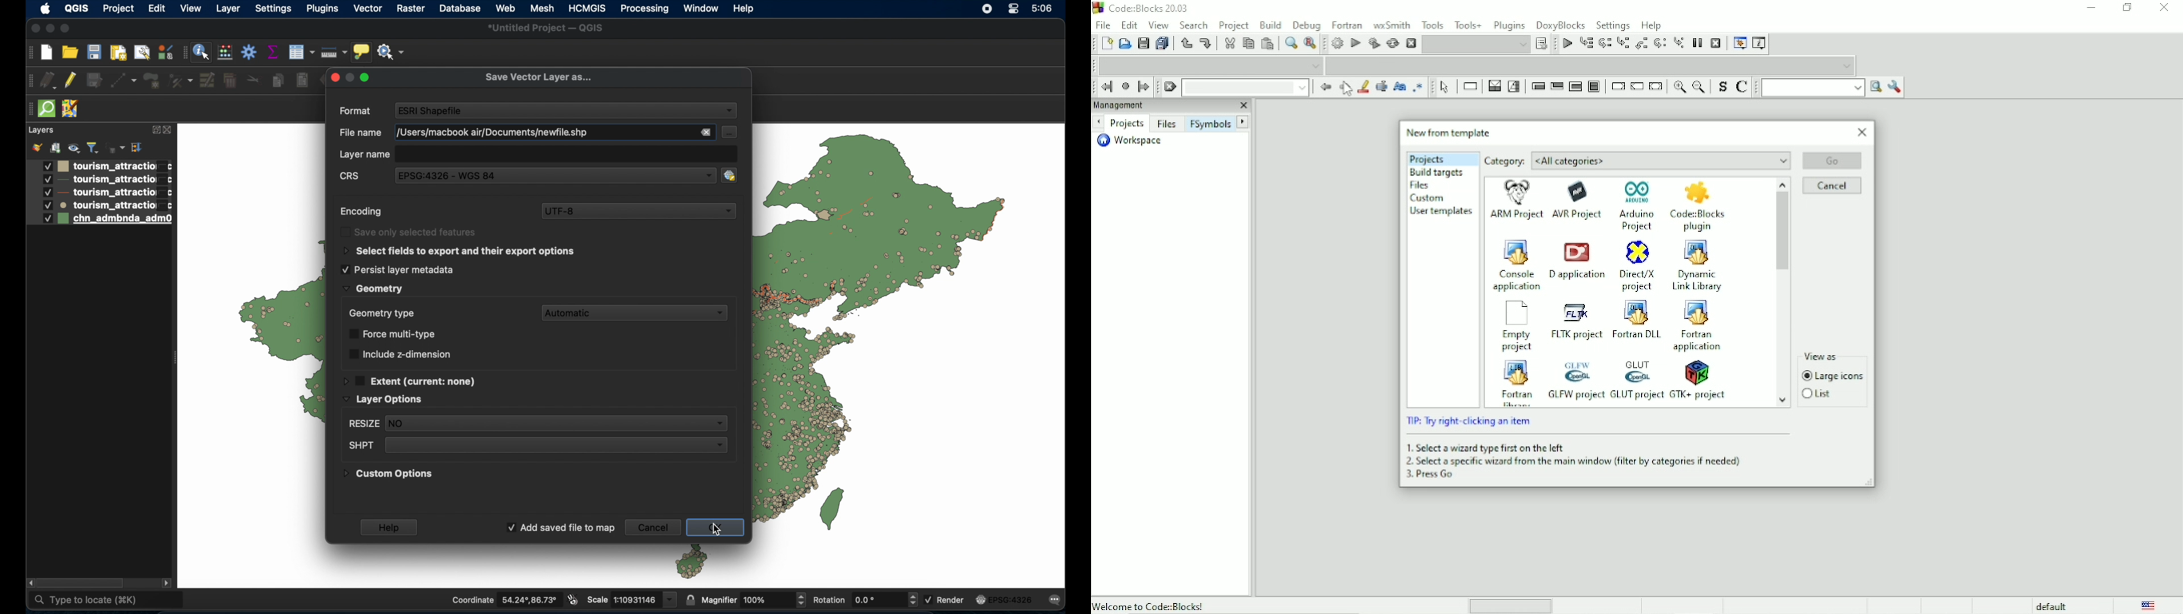  I want to click on ARM Project, so click(1517, 202).